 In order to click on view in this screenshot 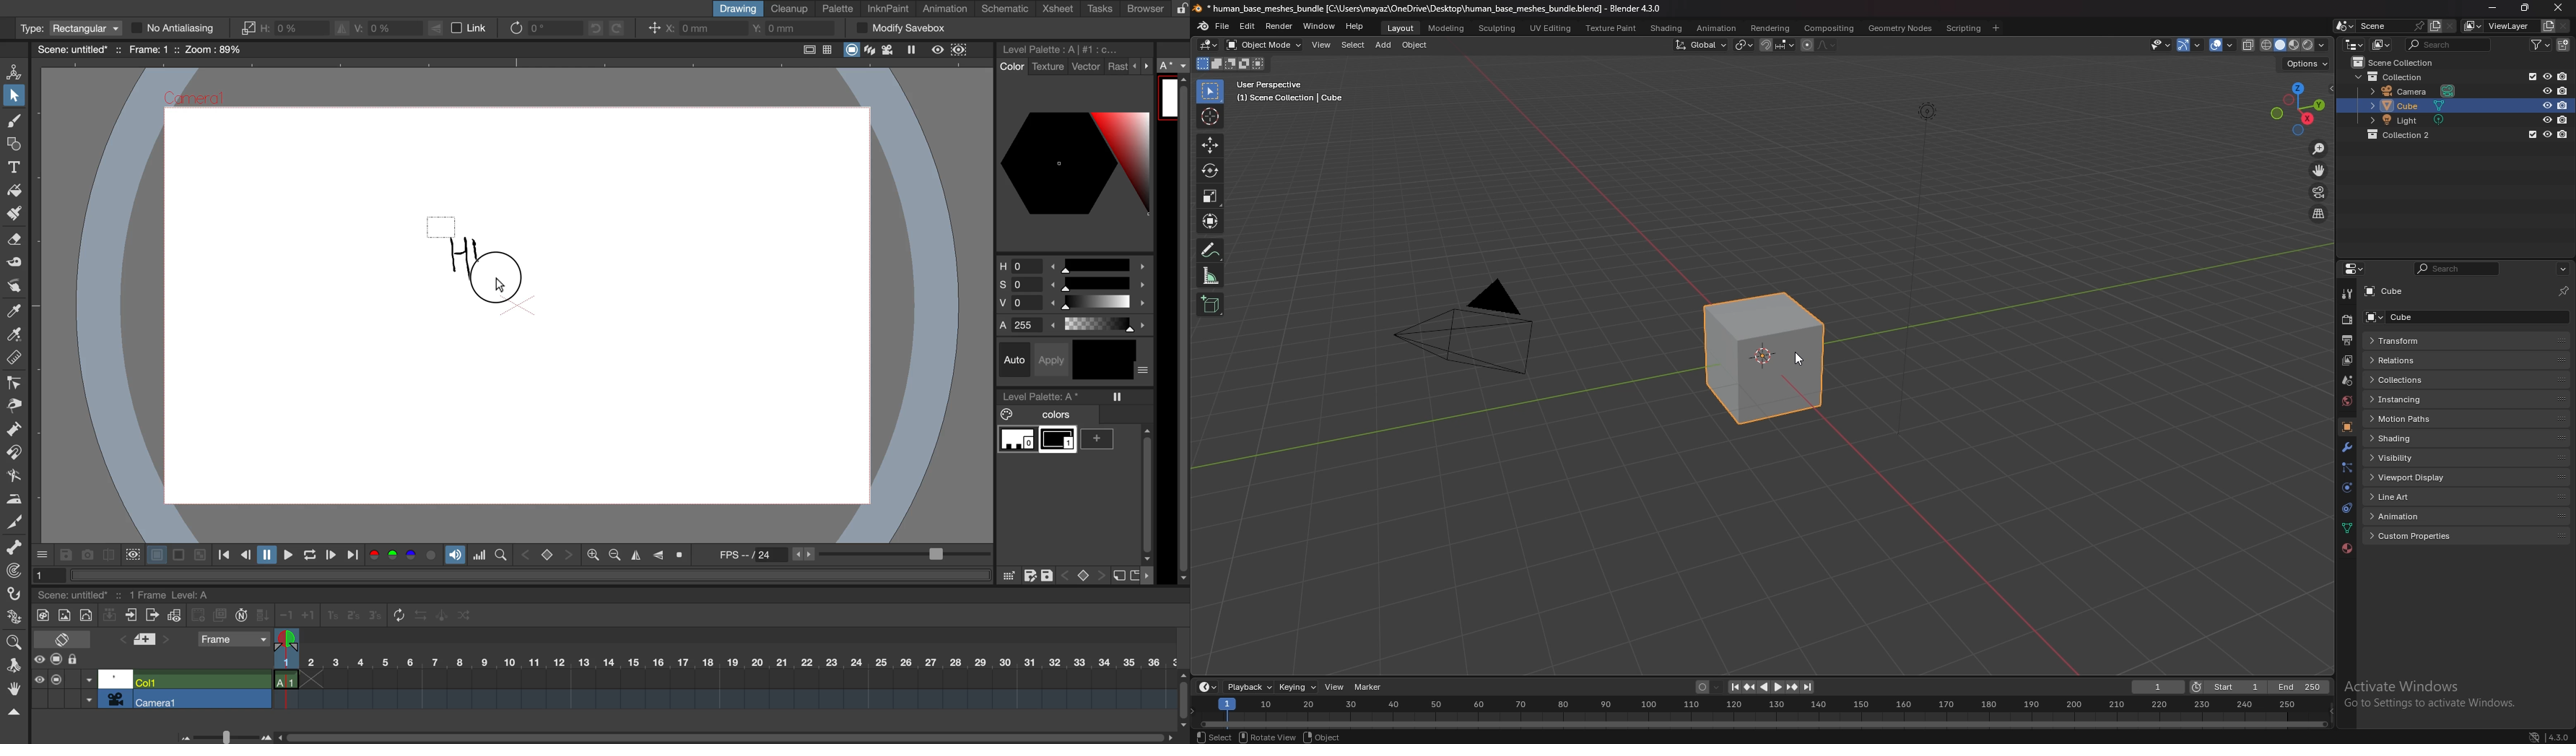, I will do `click(1336, 686)`.